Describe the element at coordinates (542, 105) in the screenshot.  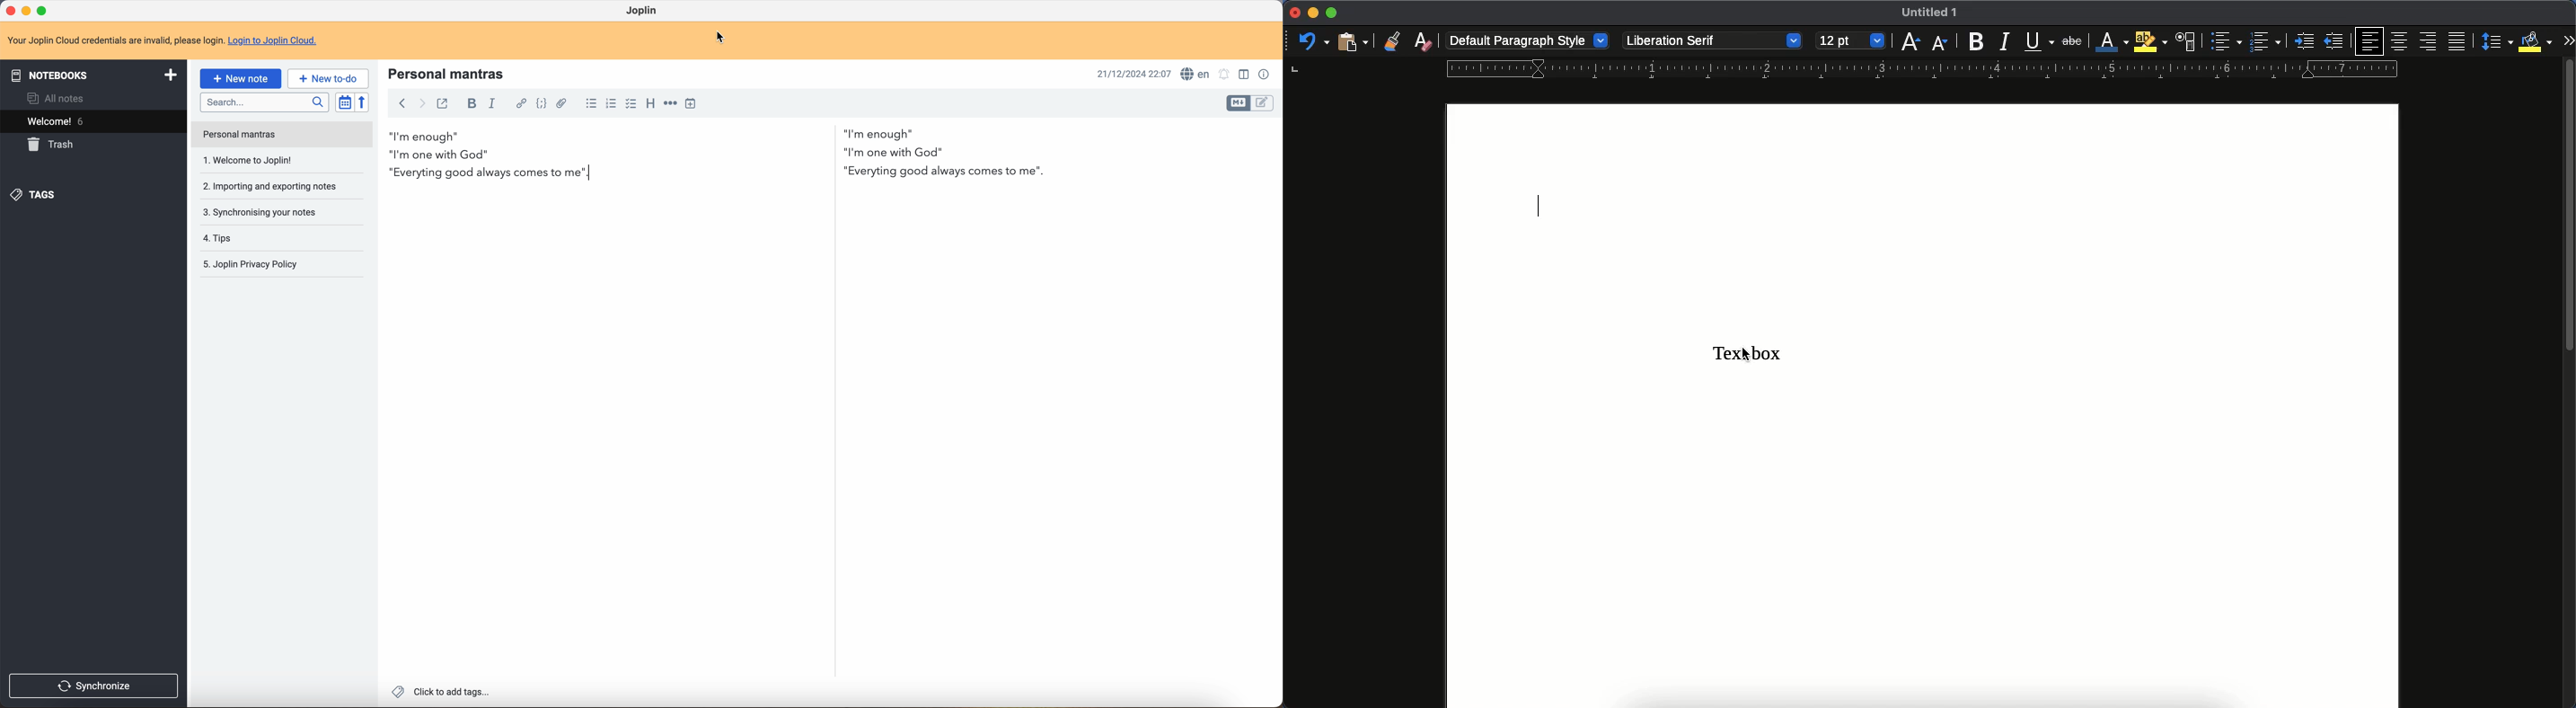
I see `code` at that location.